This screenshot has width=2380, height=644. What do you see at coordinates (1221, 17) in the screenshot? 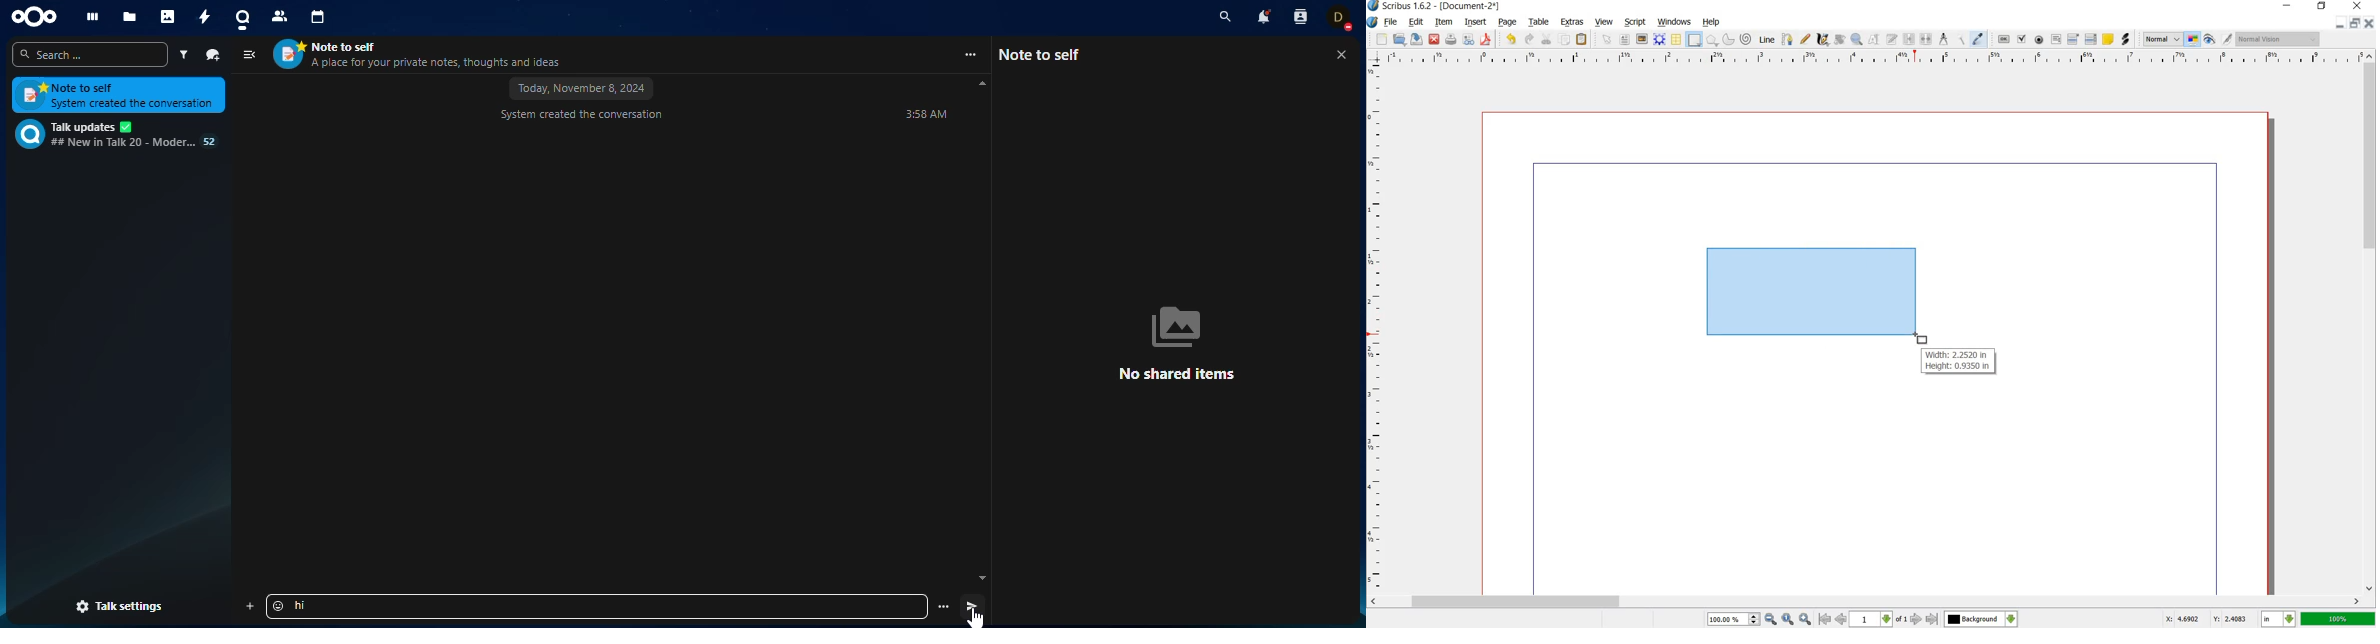
I see `search` at bounding box center [1221, 17].